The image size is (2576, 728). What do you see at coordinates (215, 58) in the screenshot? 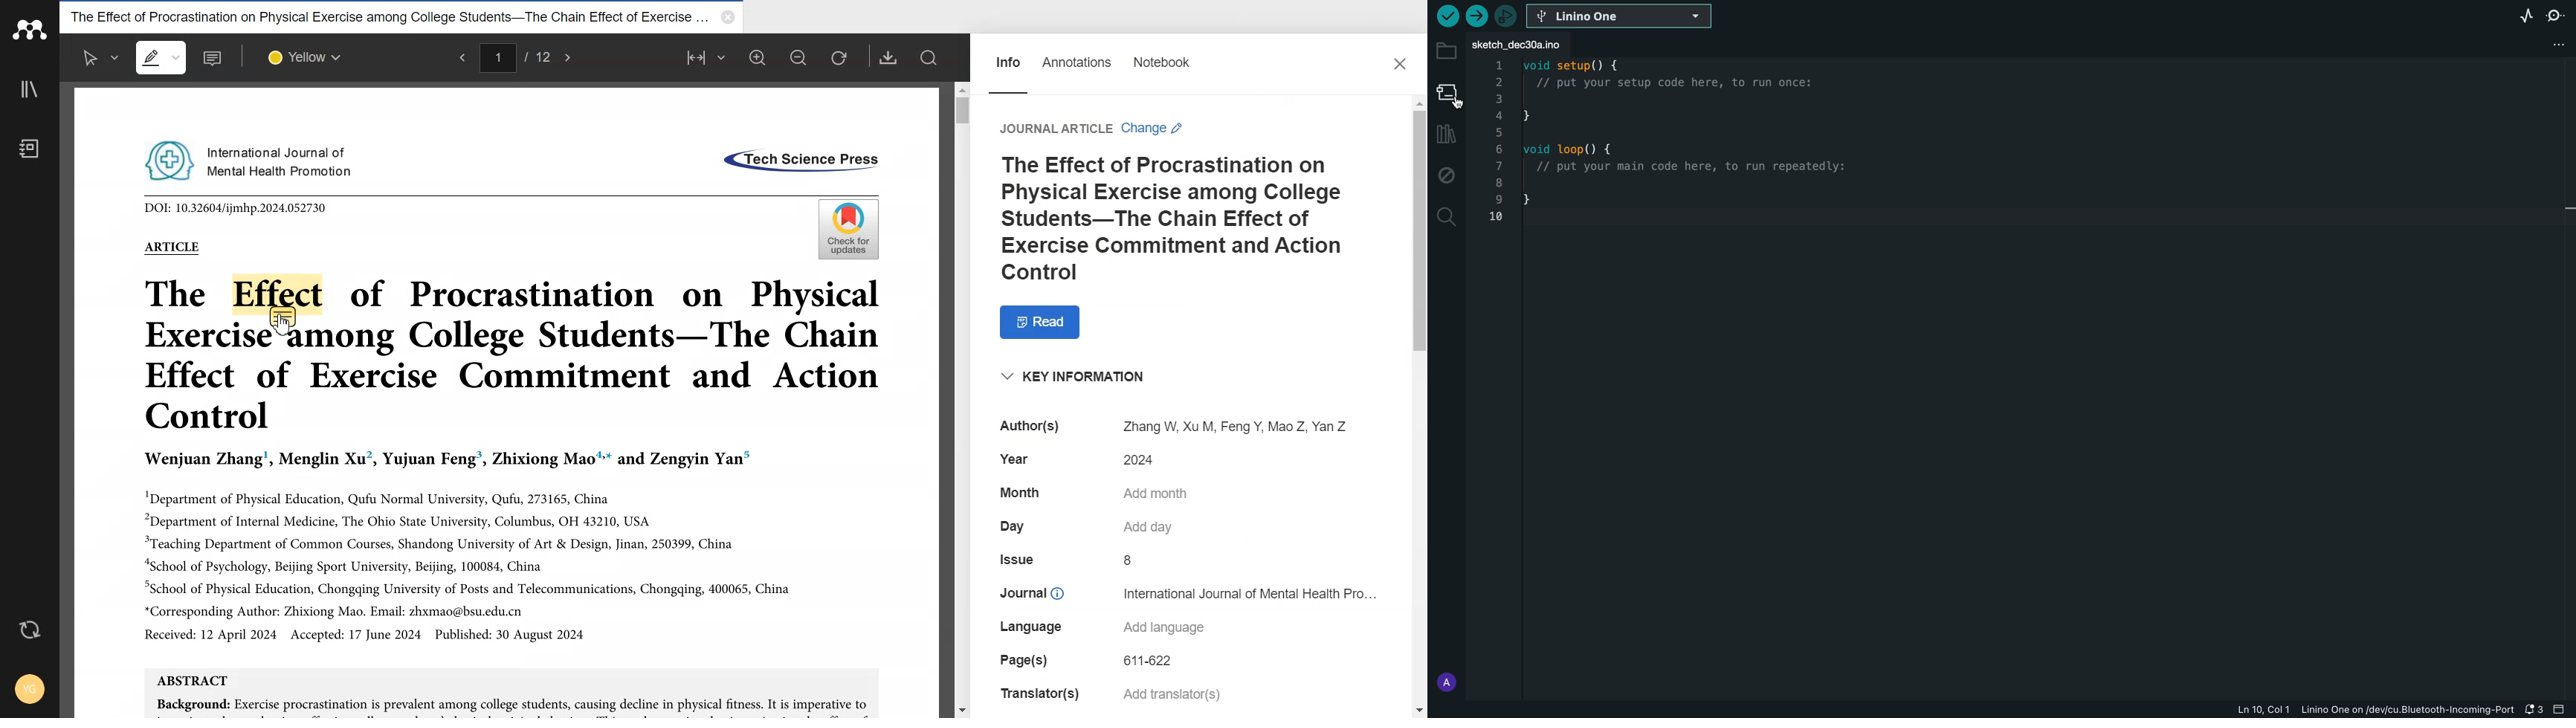
I see `Add note` at bounding box center [215, 58].